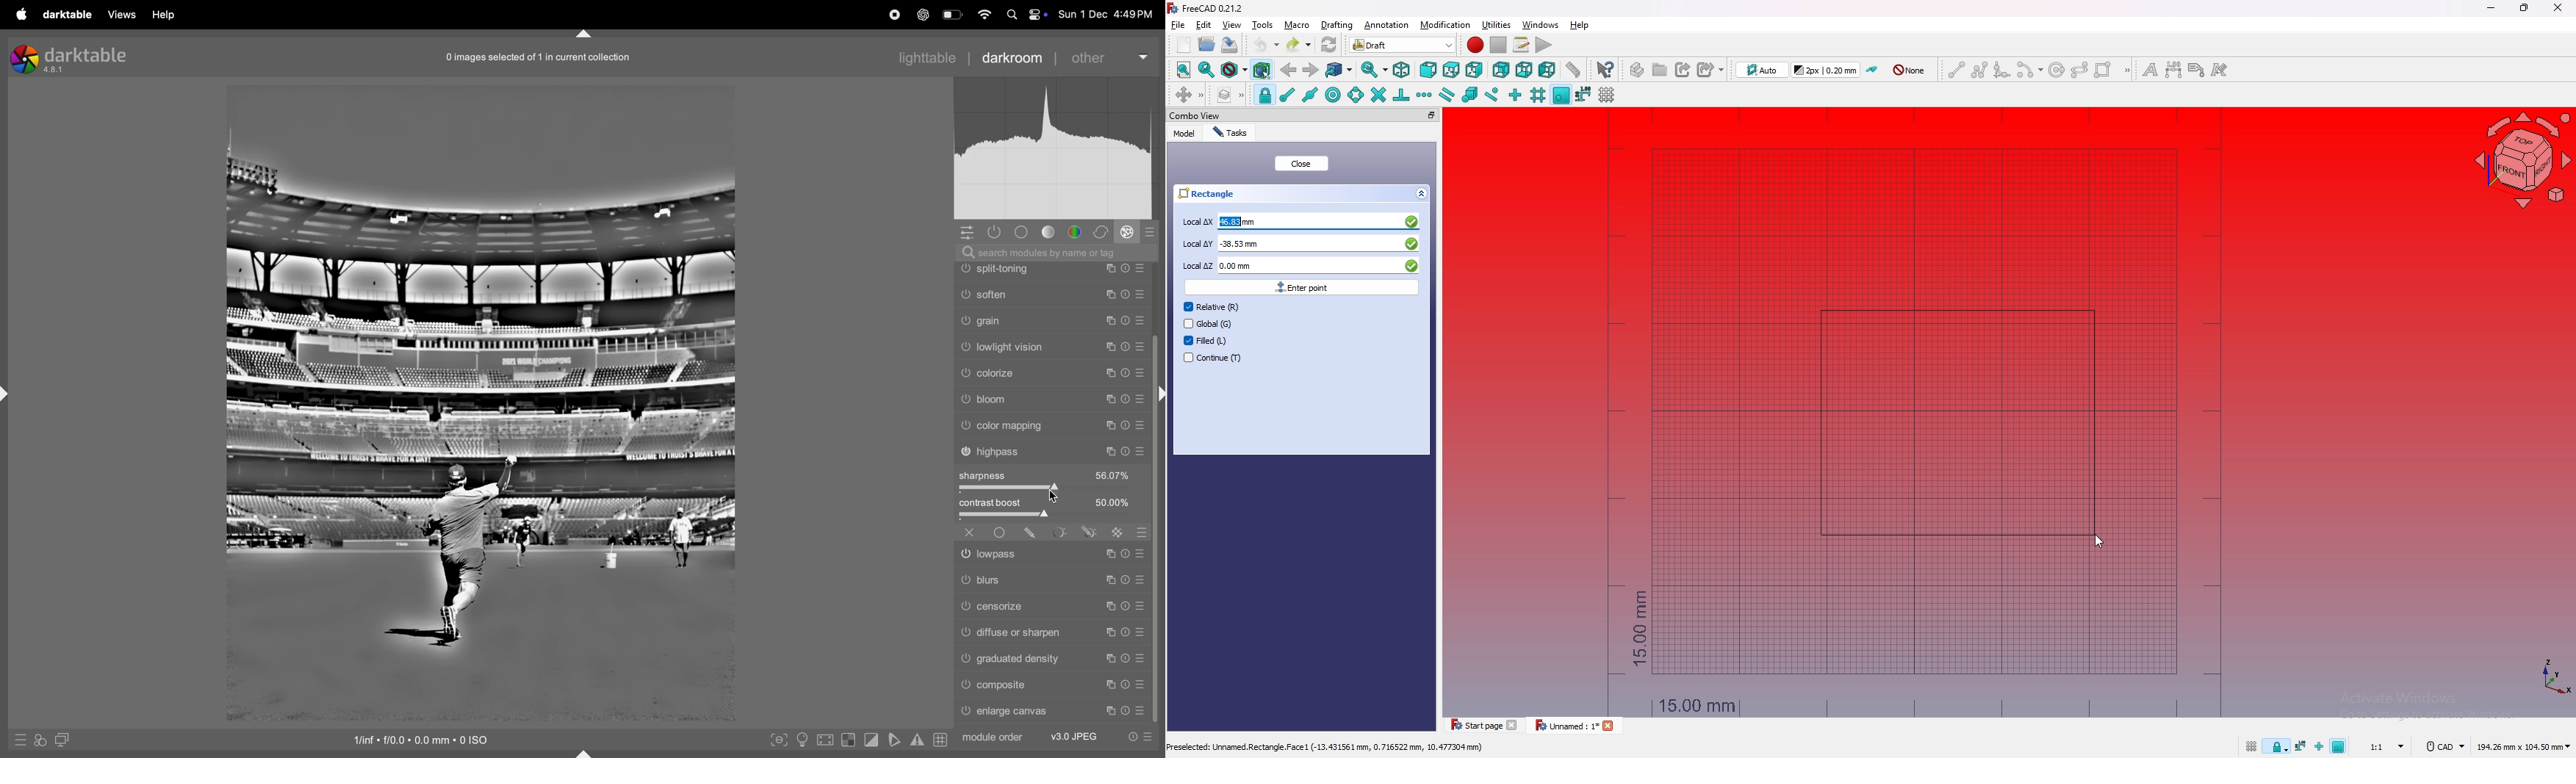  I want to click on record, so click(856, 16).